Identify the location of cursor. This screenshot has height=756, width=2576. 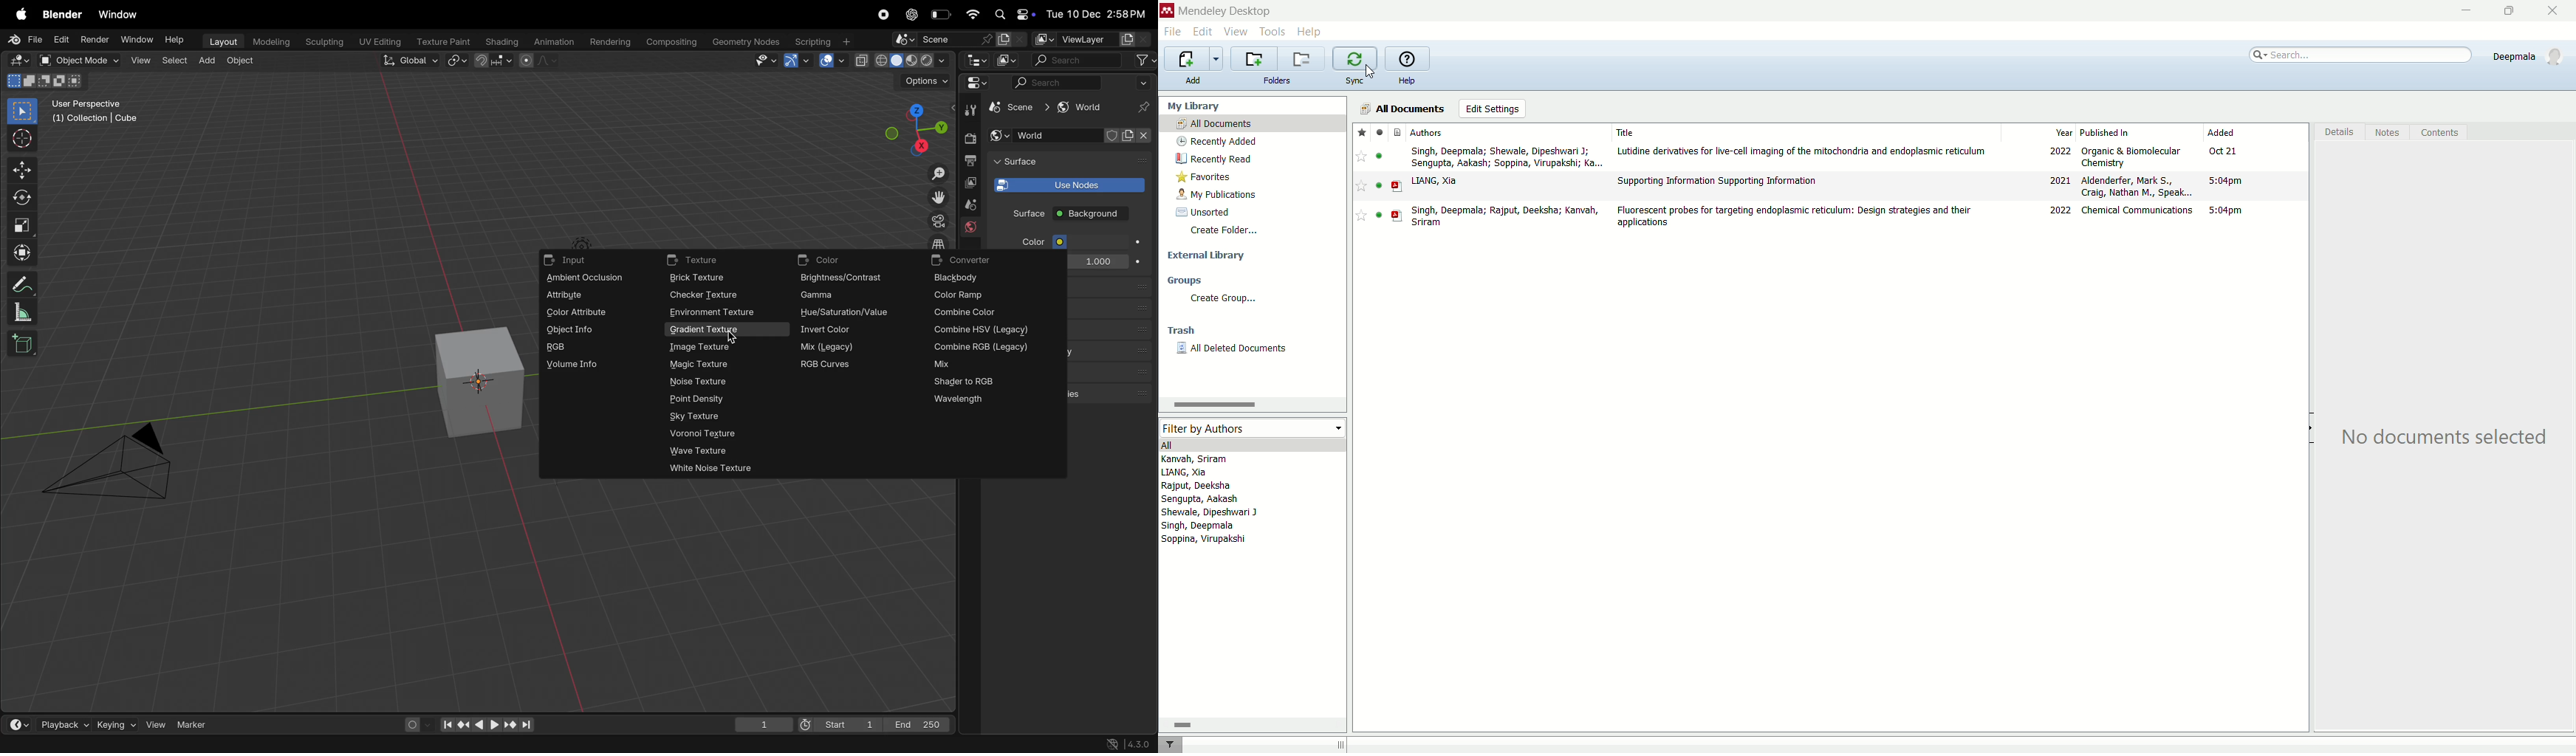
(23, 138).